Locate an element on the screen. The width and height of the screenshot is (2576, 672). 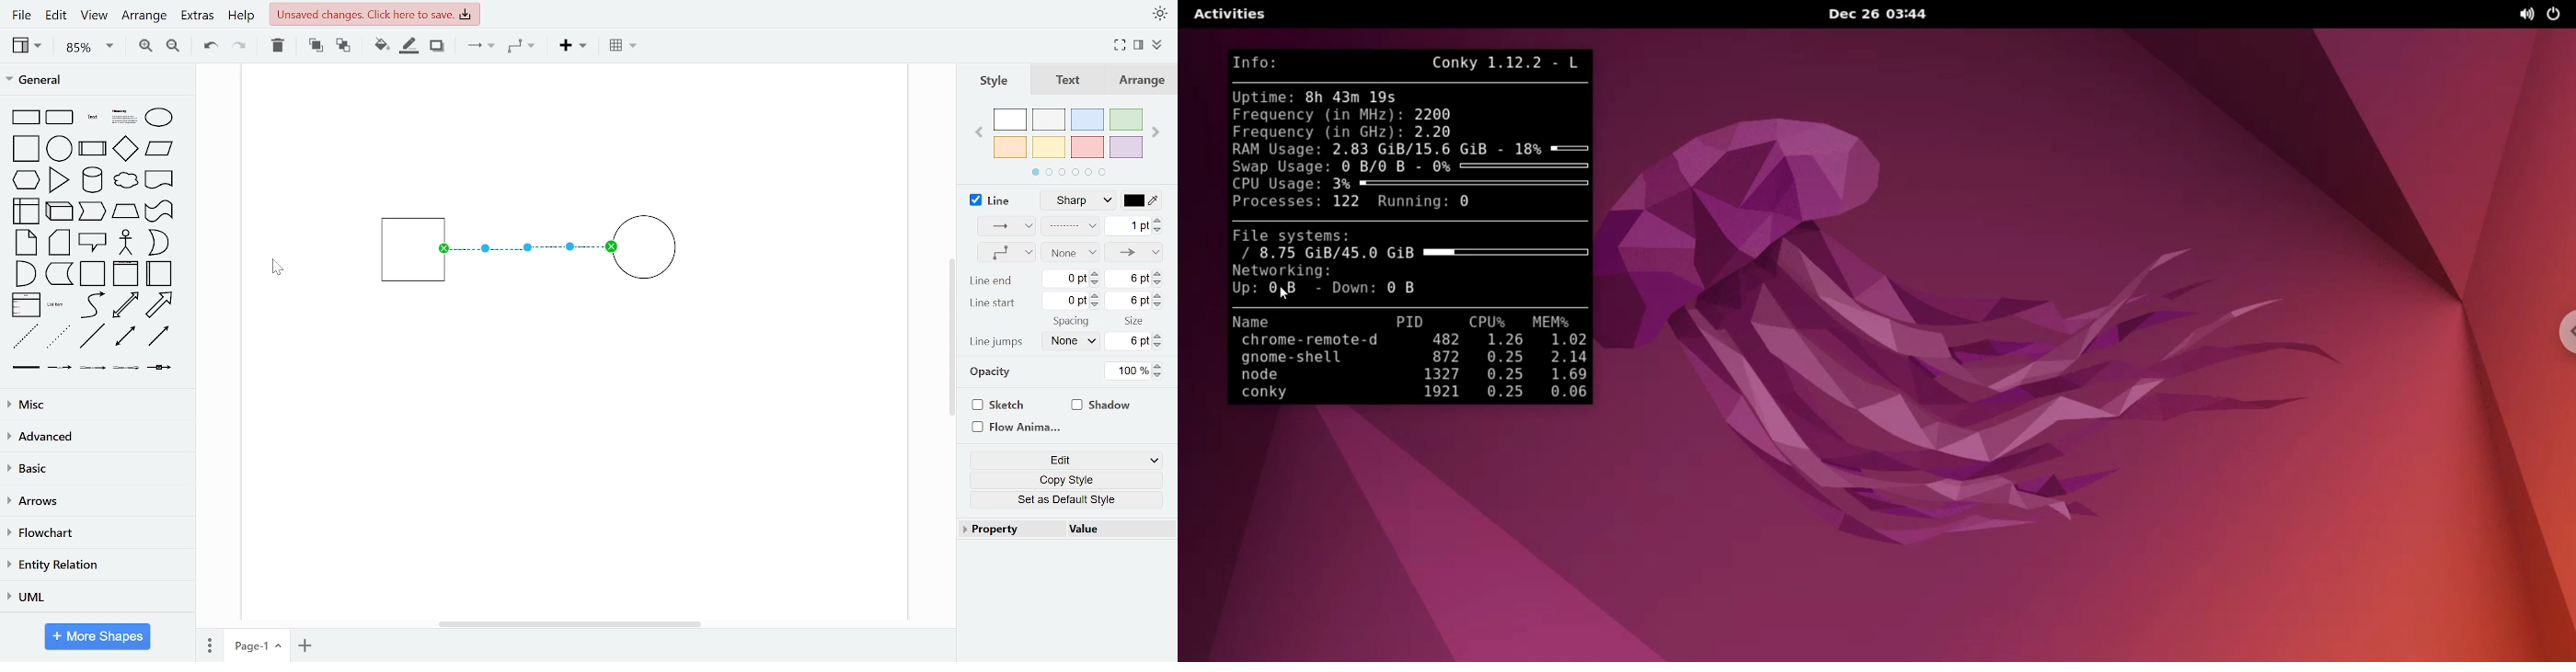
UML is located at coordinates (93, 598).